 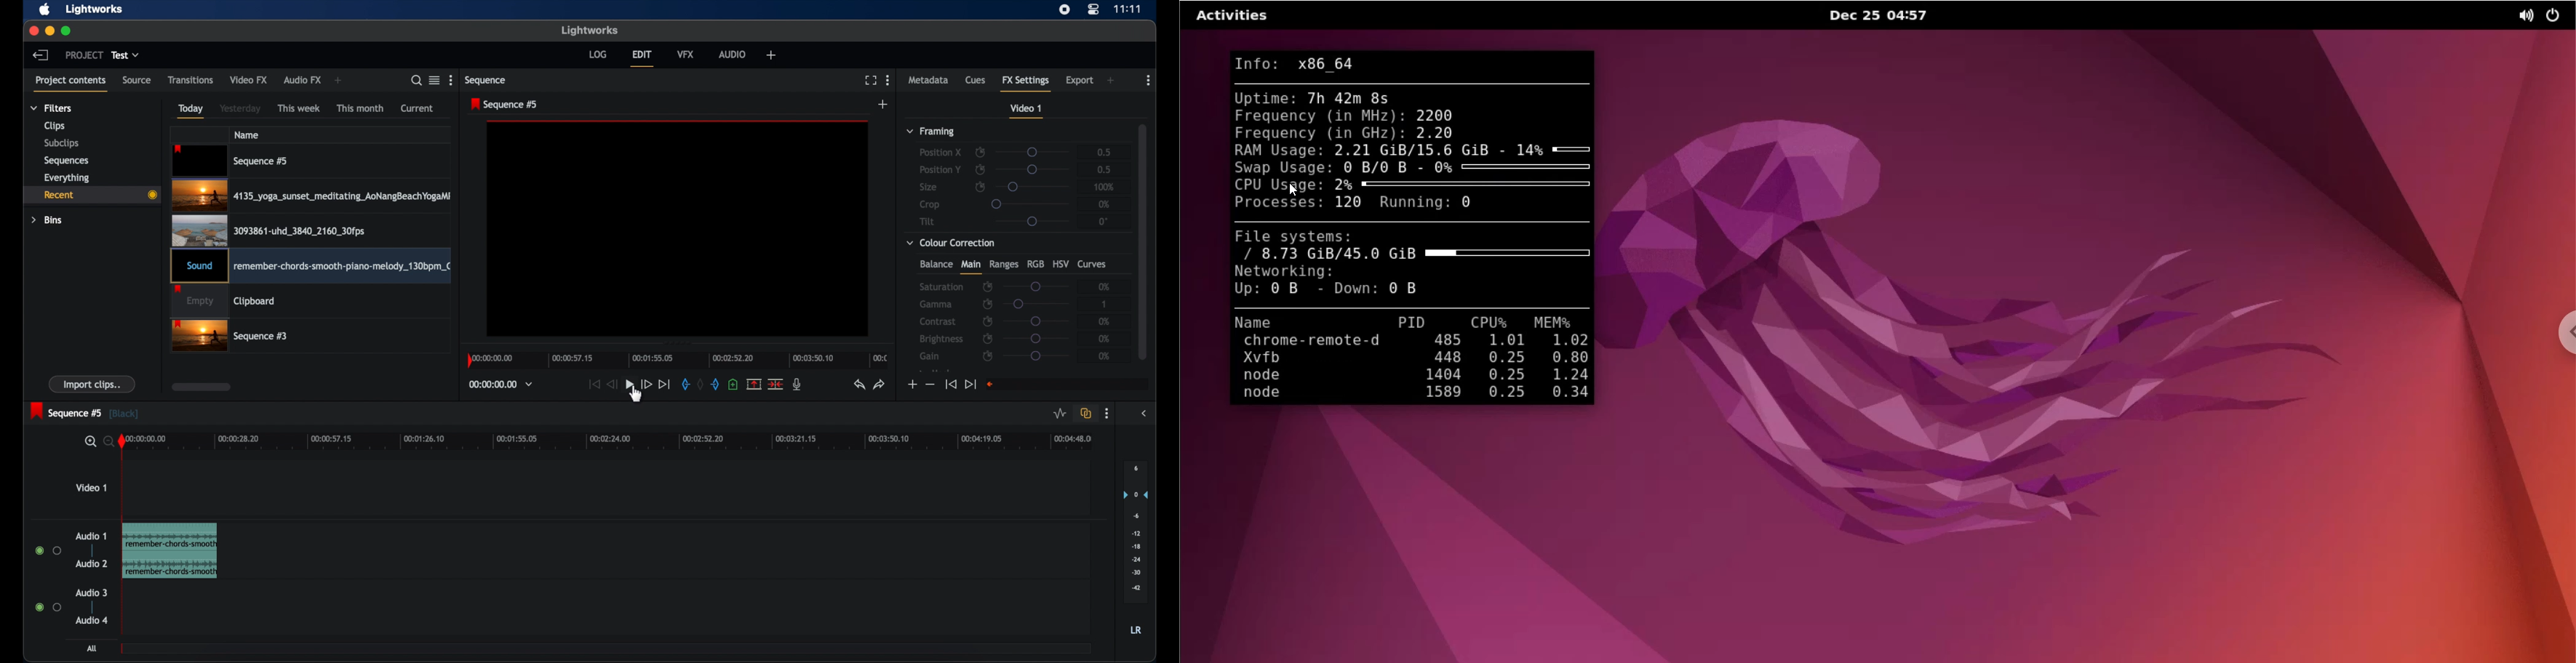 What do you see at coordinates (124, 472) in the screenshot?
I see `playhead` at bounding box center [124, 472].